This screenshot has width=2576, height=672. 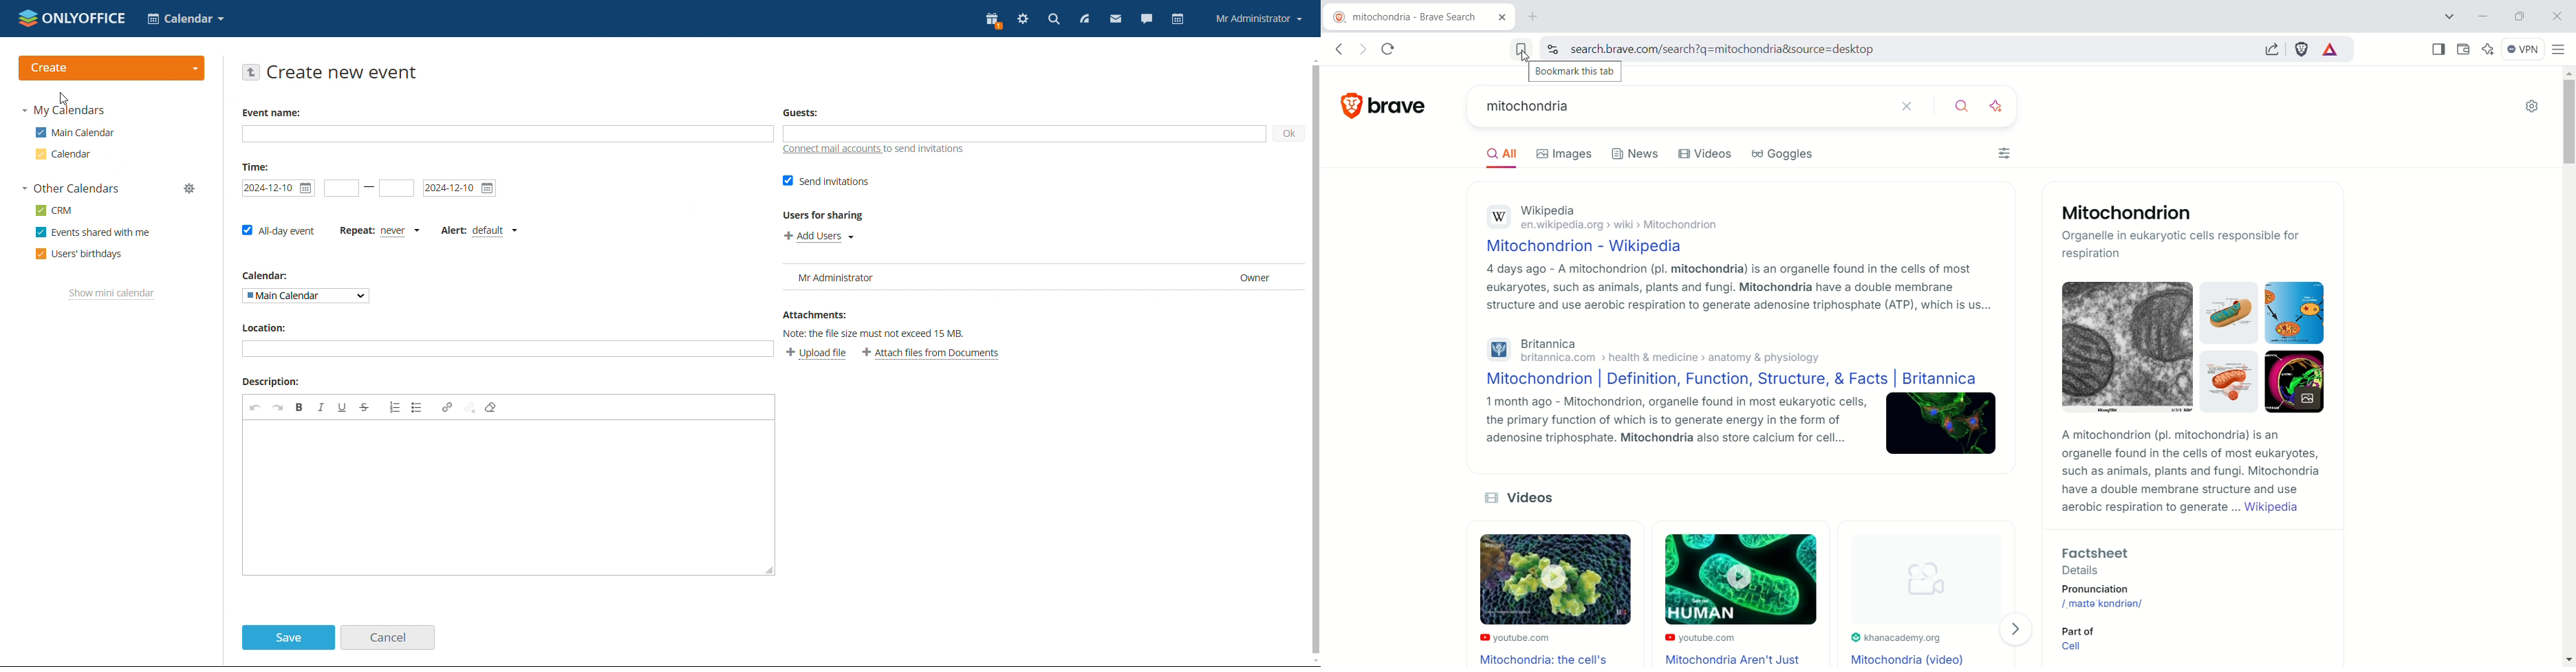 I want to click on Mitochondrion images, so click(x=2187, y=352).